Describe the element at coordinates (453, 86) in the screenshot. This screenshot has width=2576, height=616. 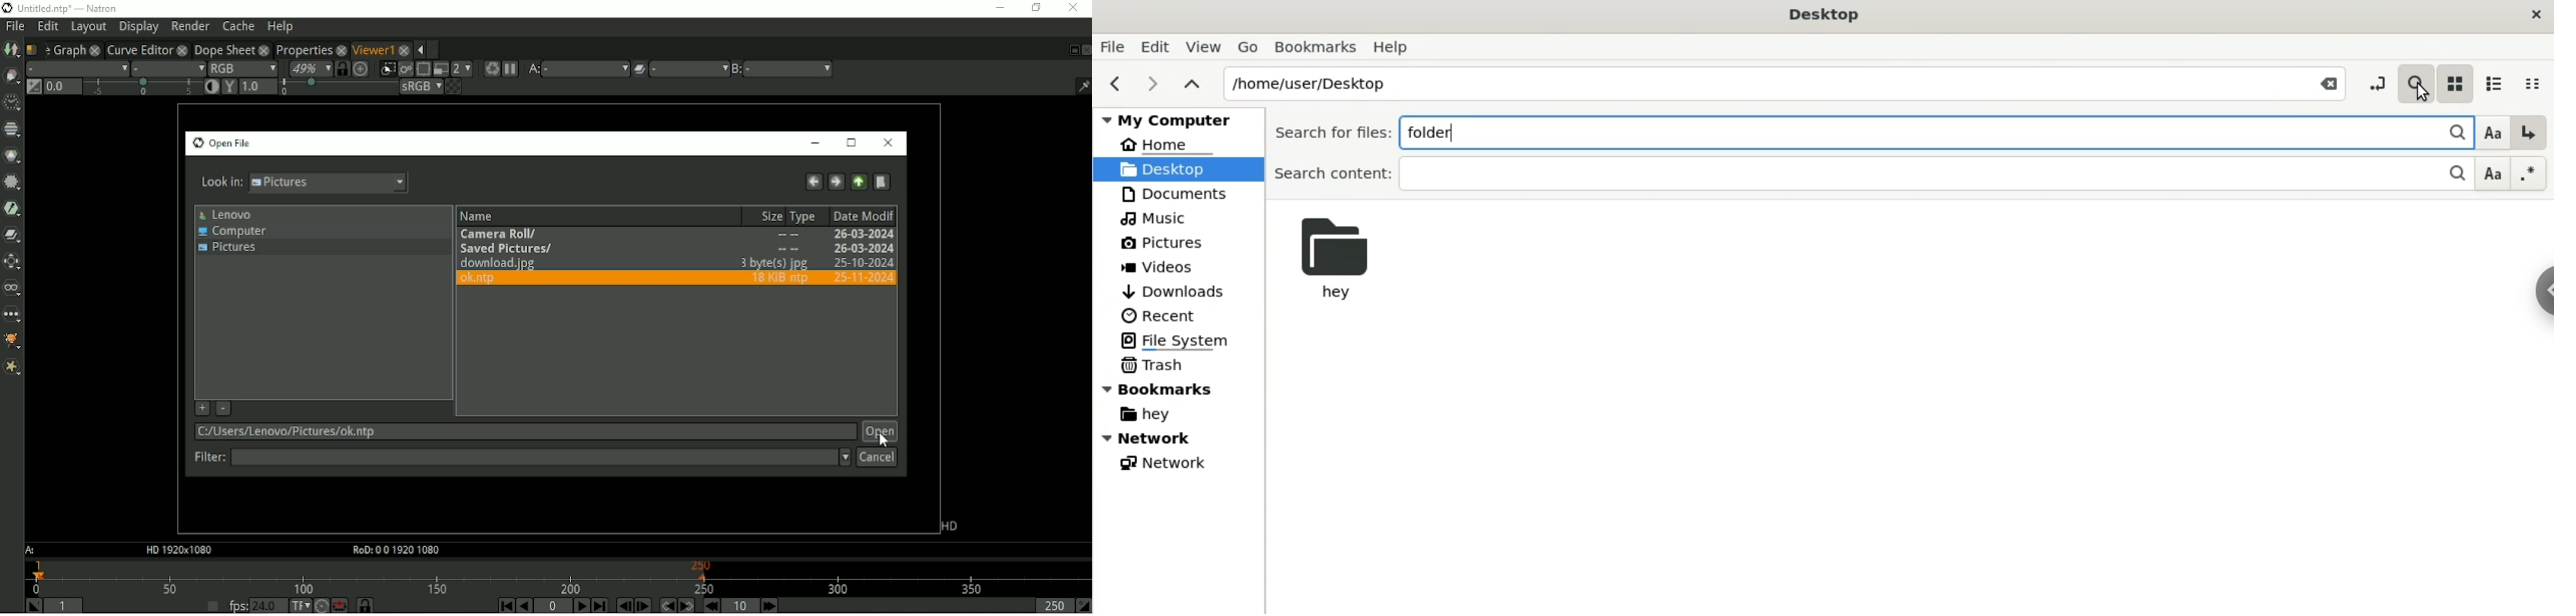
I see `Checkerboard` at that location.